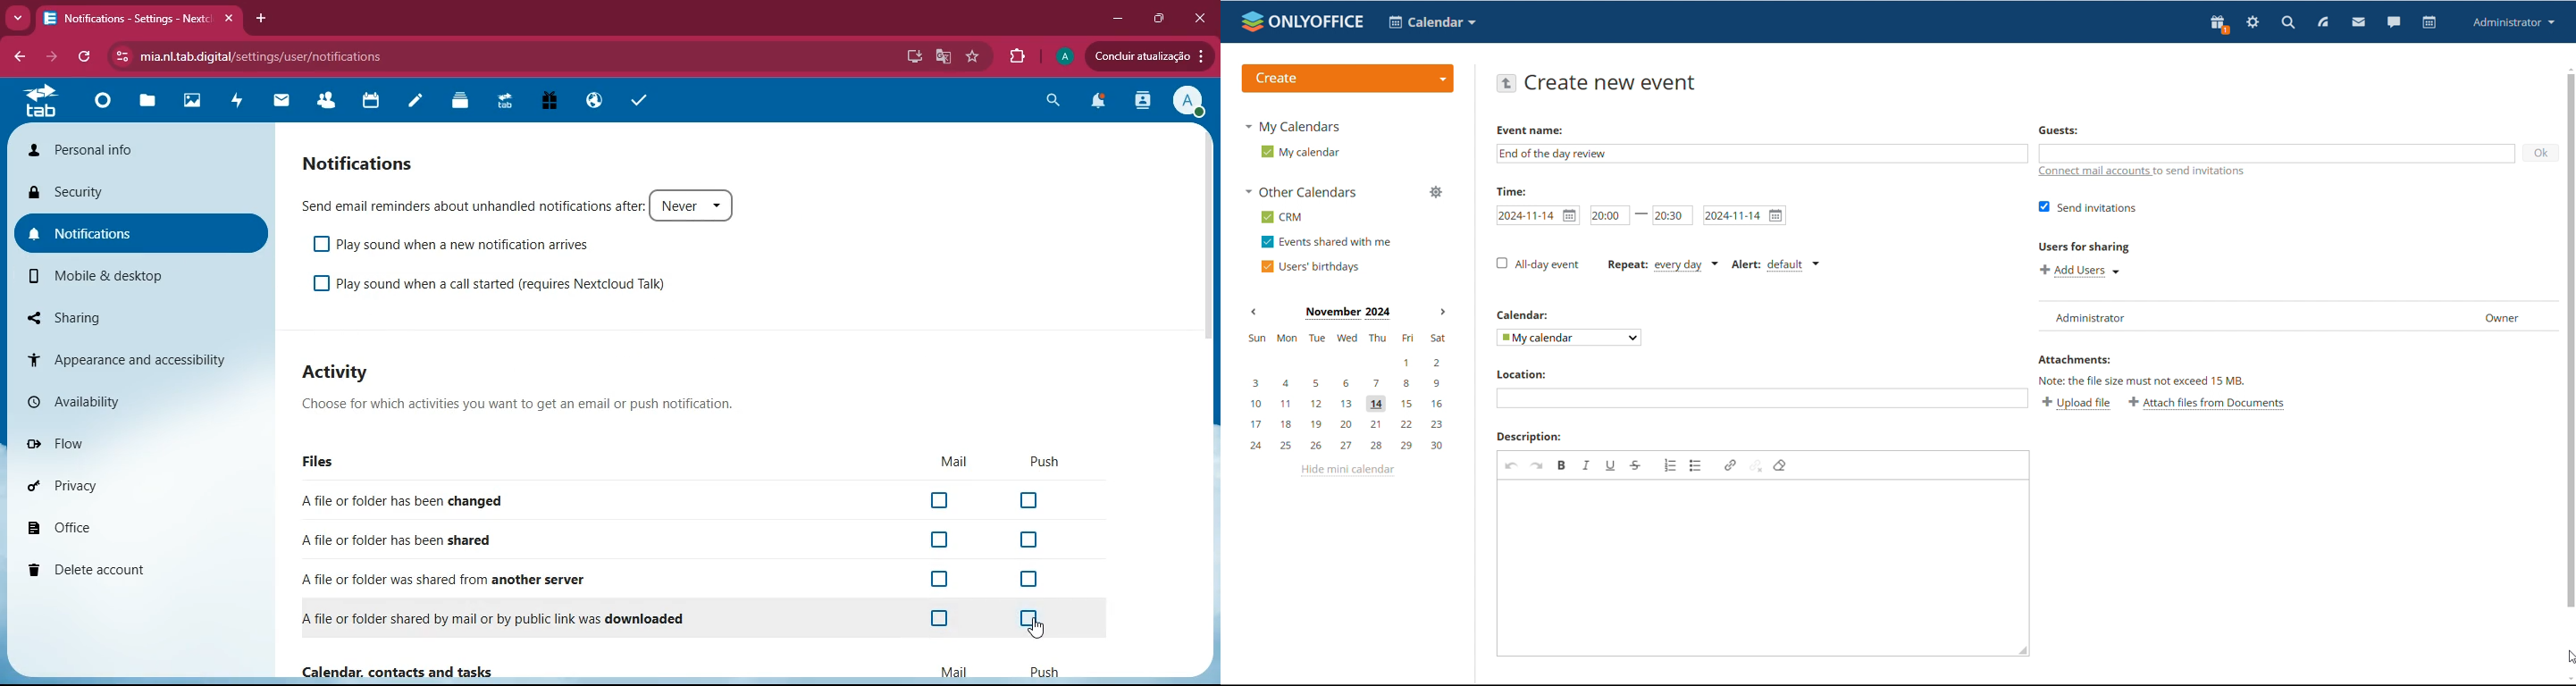  What do you see at coordinates (490, 285) in the screenshot?
I see `Play sound when a call started (requires Nextcloud Talk)` at bounding box center [490, 285].